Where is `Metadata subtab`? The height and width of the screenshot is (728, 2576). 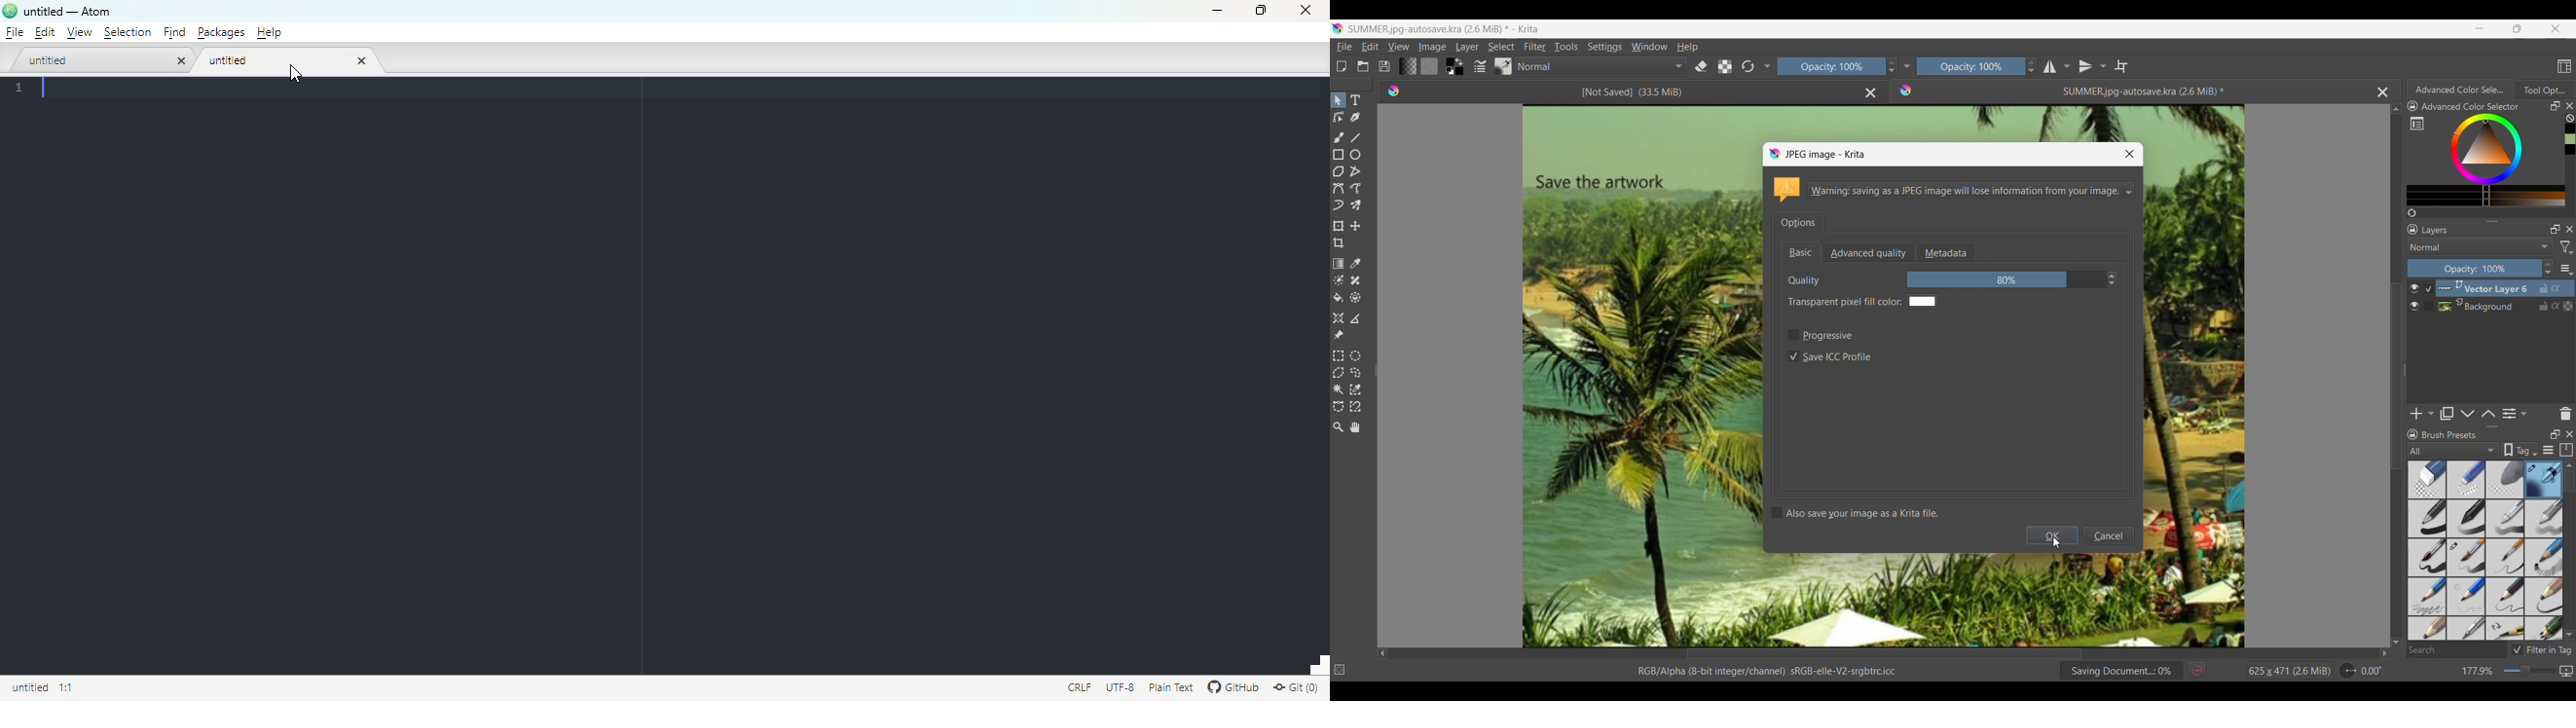
Metadata subtab is located at coordinates (1945, 252).